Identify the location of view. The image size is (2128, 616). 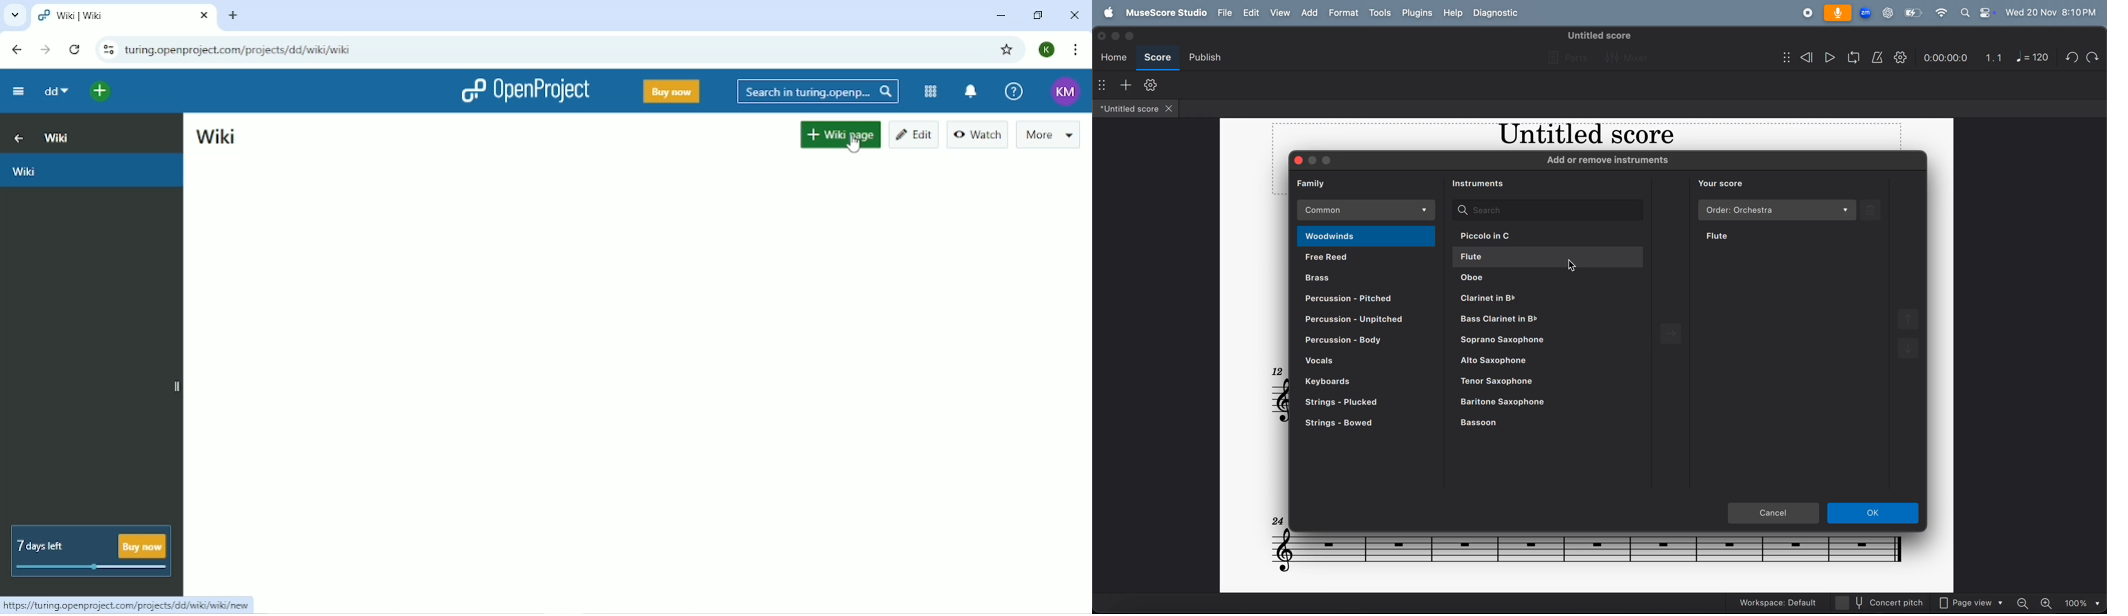
(1280, 13).